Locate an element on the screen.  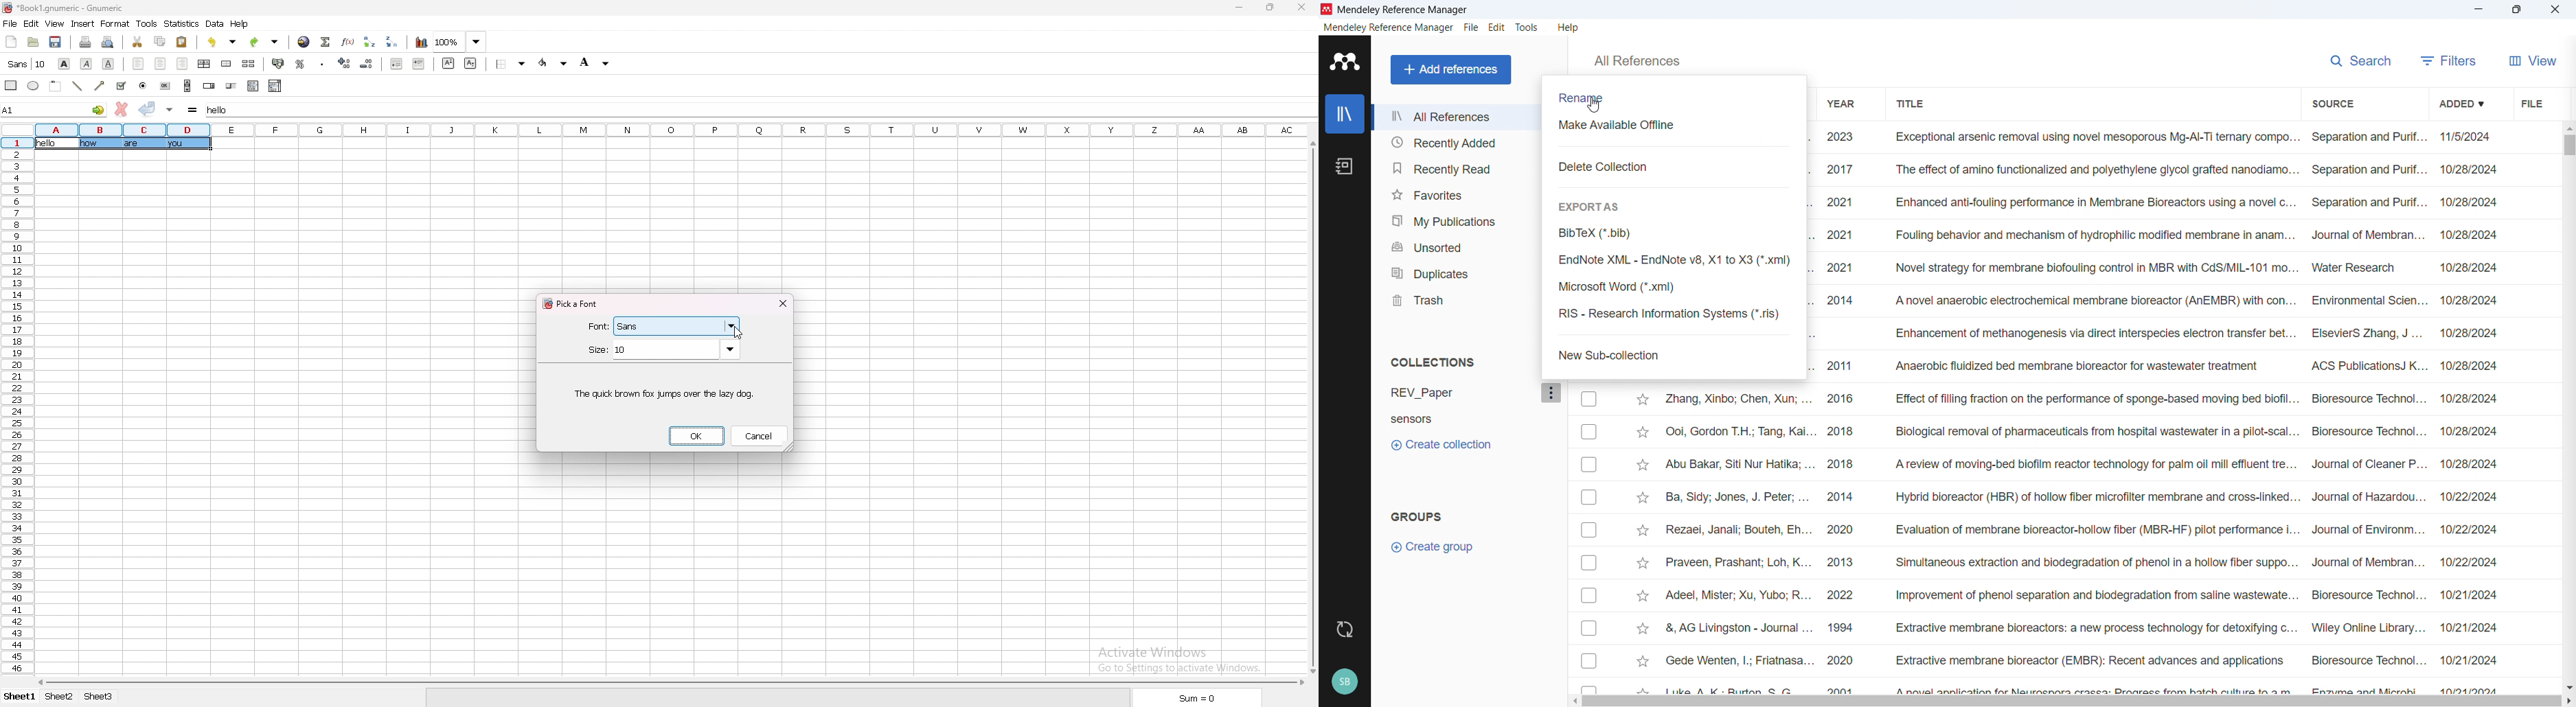
superscript is located at coordinates (448, 62).